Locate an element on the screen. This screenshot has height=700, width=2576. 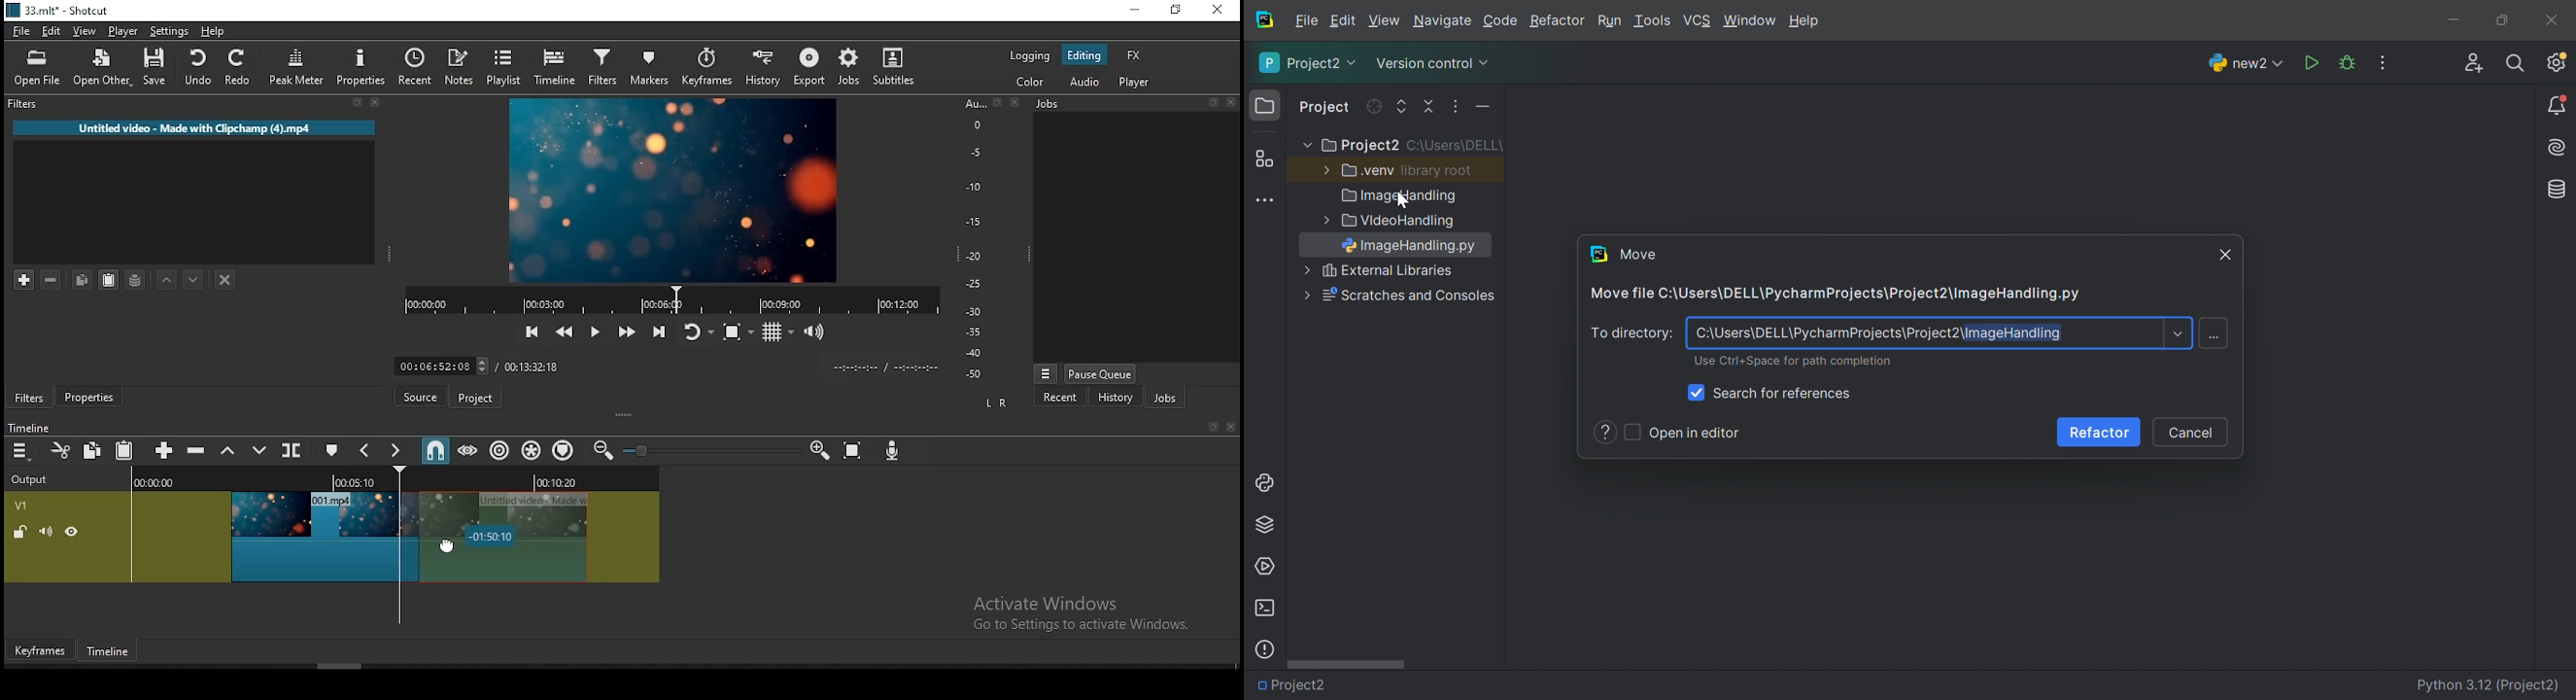
properties is located at coordinates (91, 397).